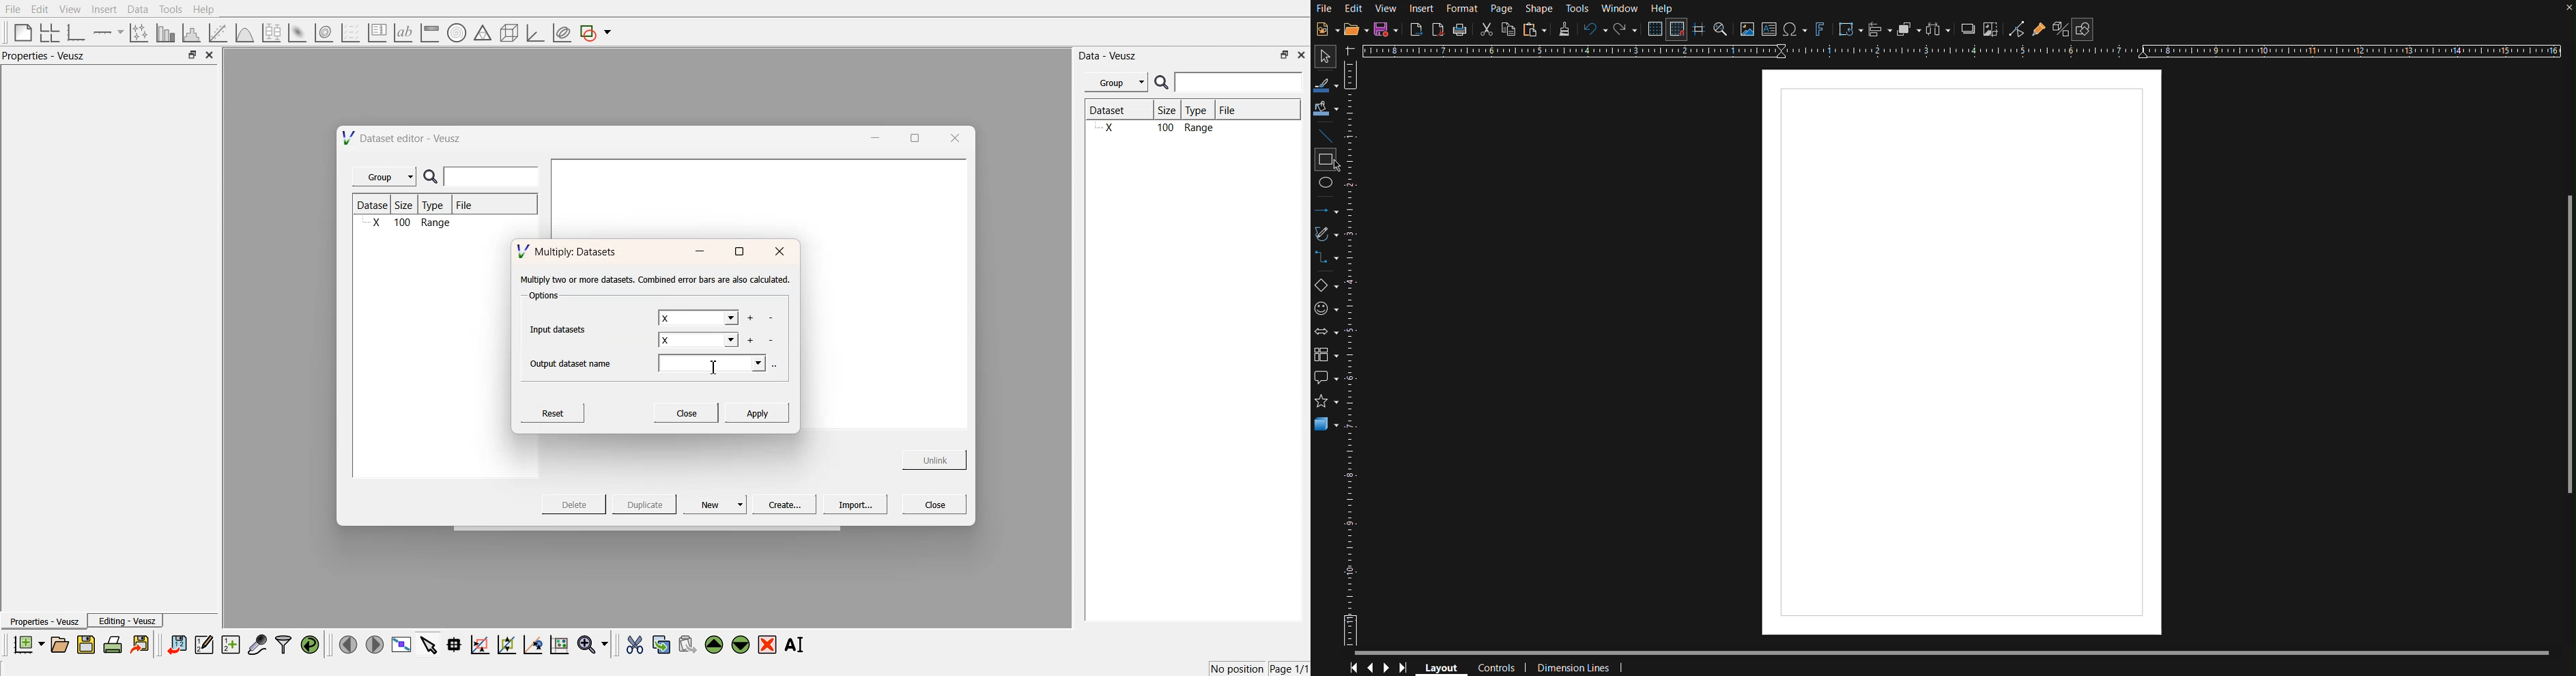  I want to click on paste the selected widgets, so click(686, 644).